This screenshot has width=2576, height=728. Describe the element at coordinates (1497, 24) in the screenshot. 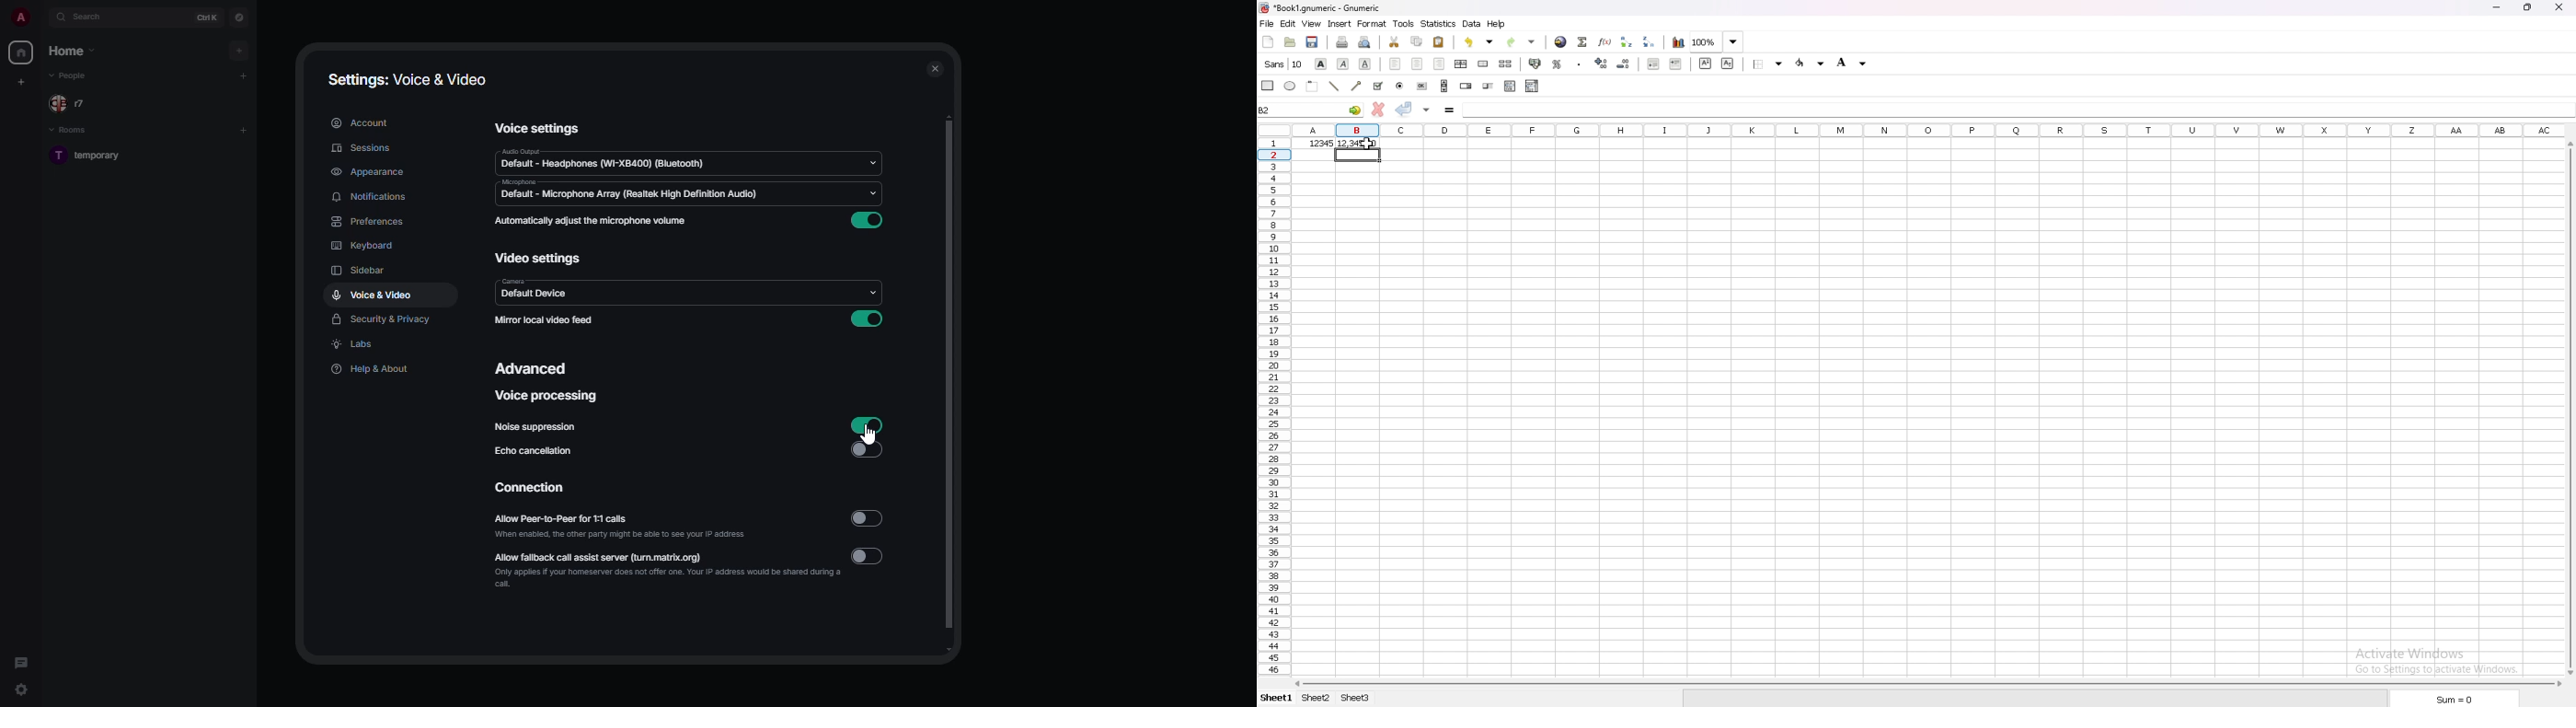

I see `help` at that location.